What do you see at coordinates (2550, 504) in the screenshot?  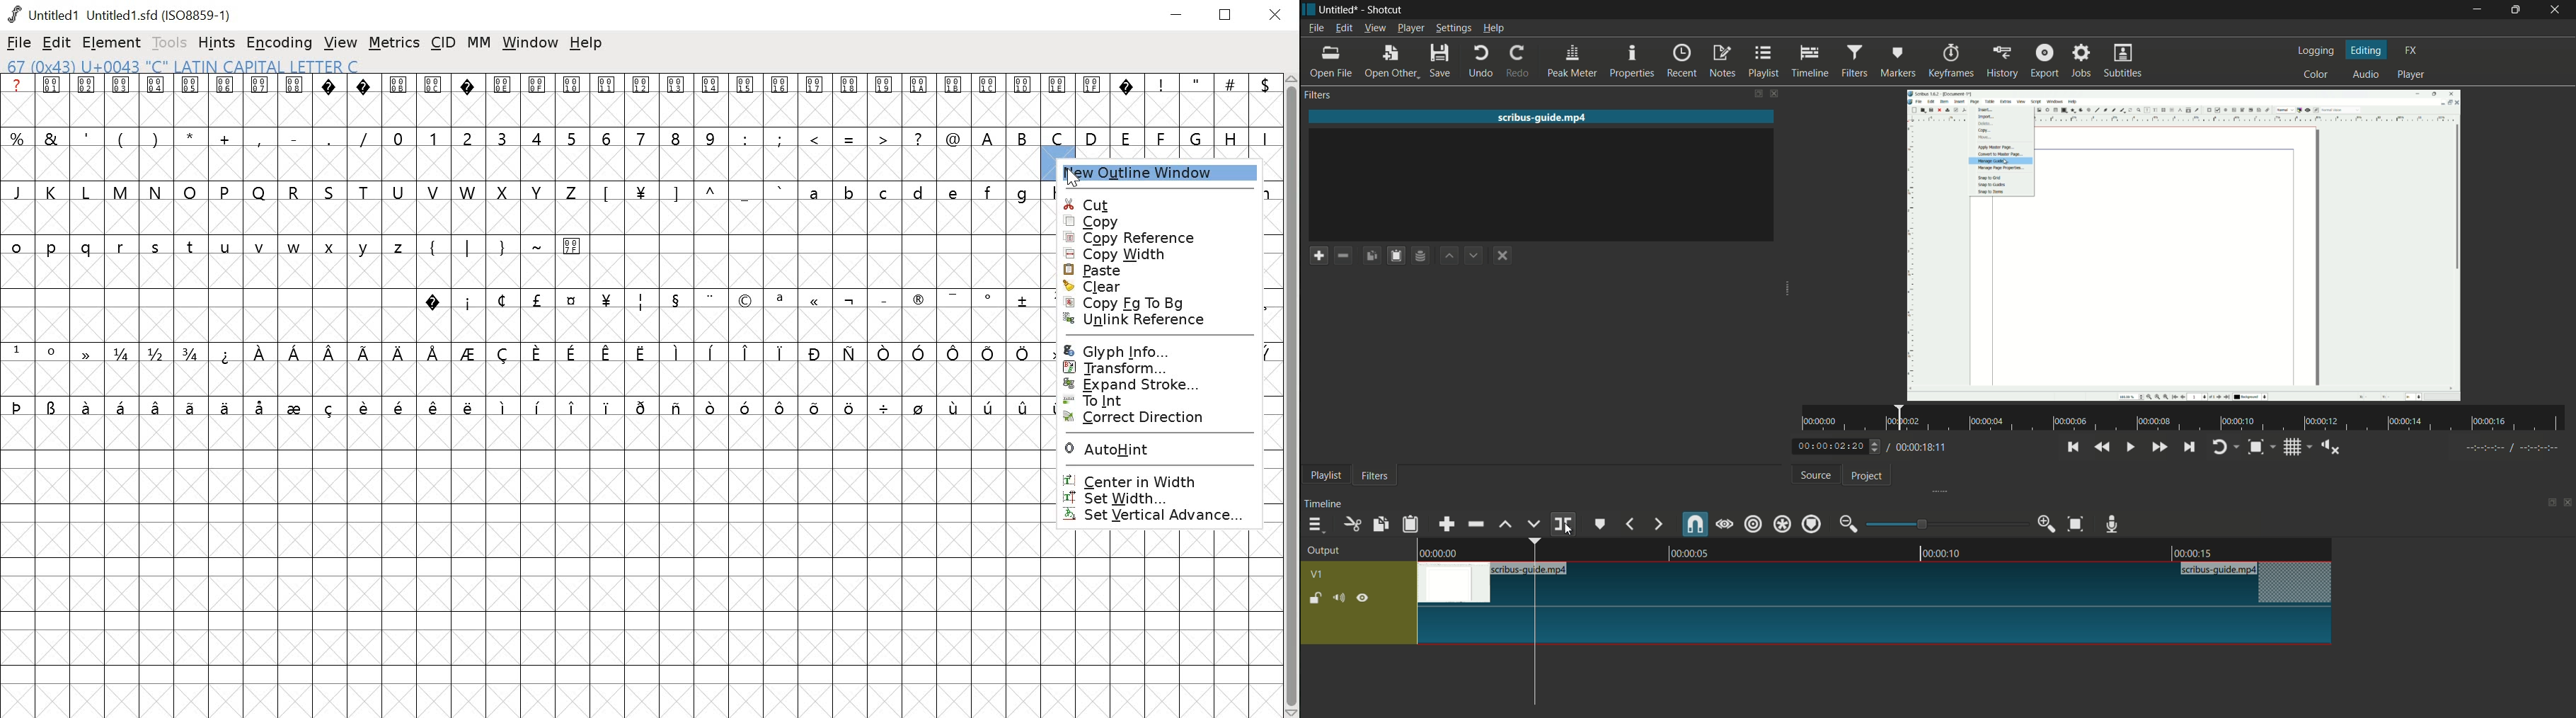 I see `change layout` at bounding box center [2550, 504].